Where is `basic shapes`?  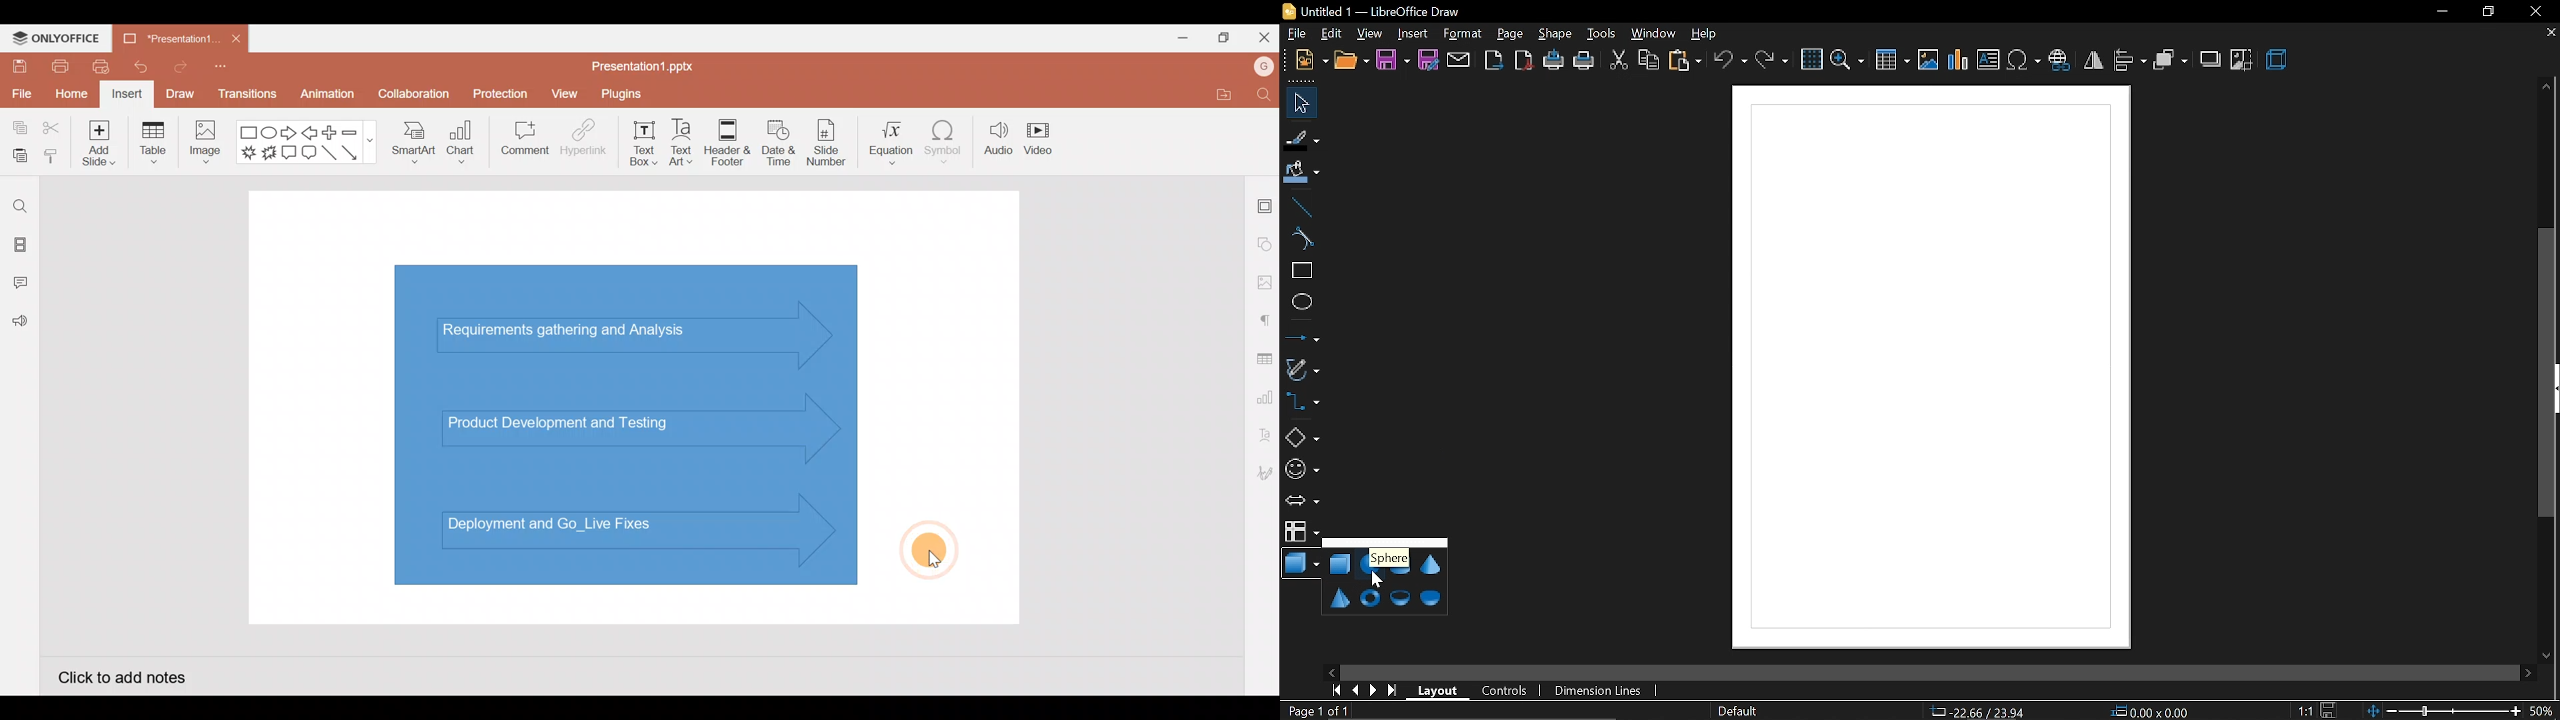 basic shapes is located at coordinates (1303, 439).